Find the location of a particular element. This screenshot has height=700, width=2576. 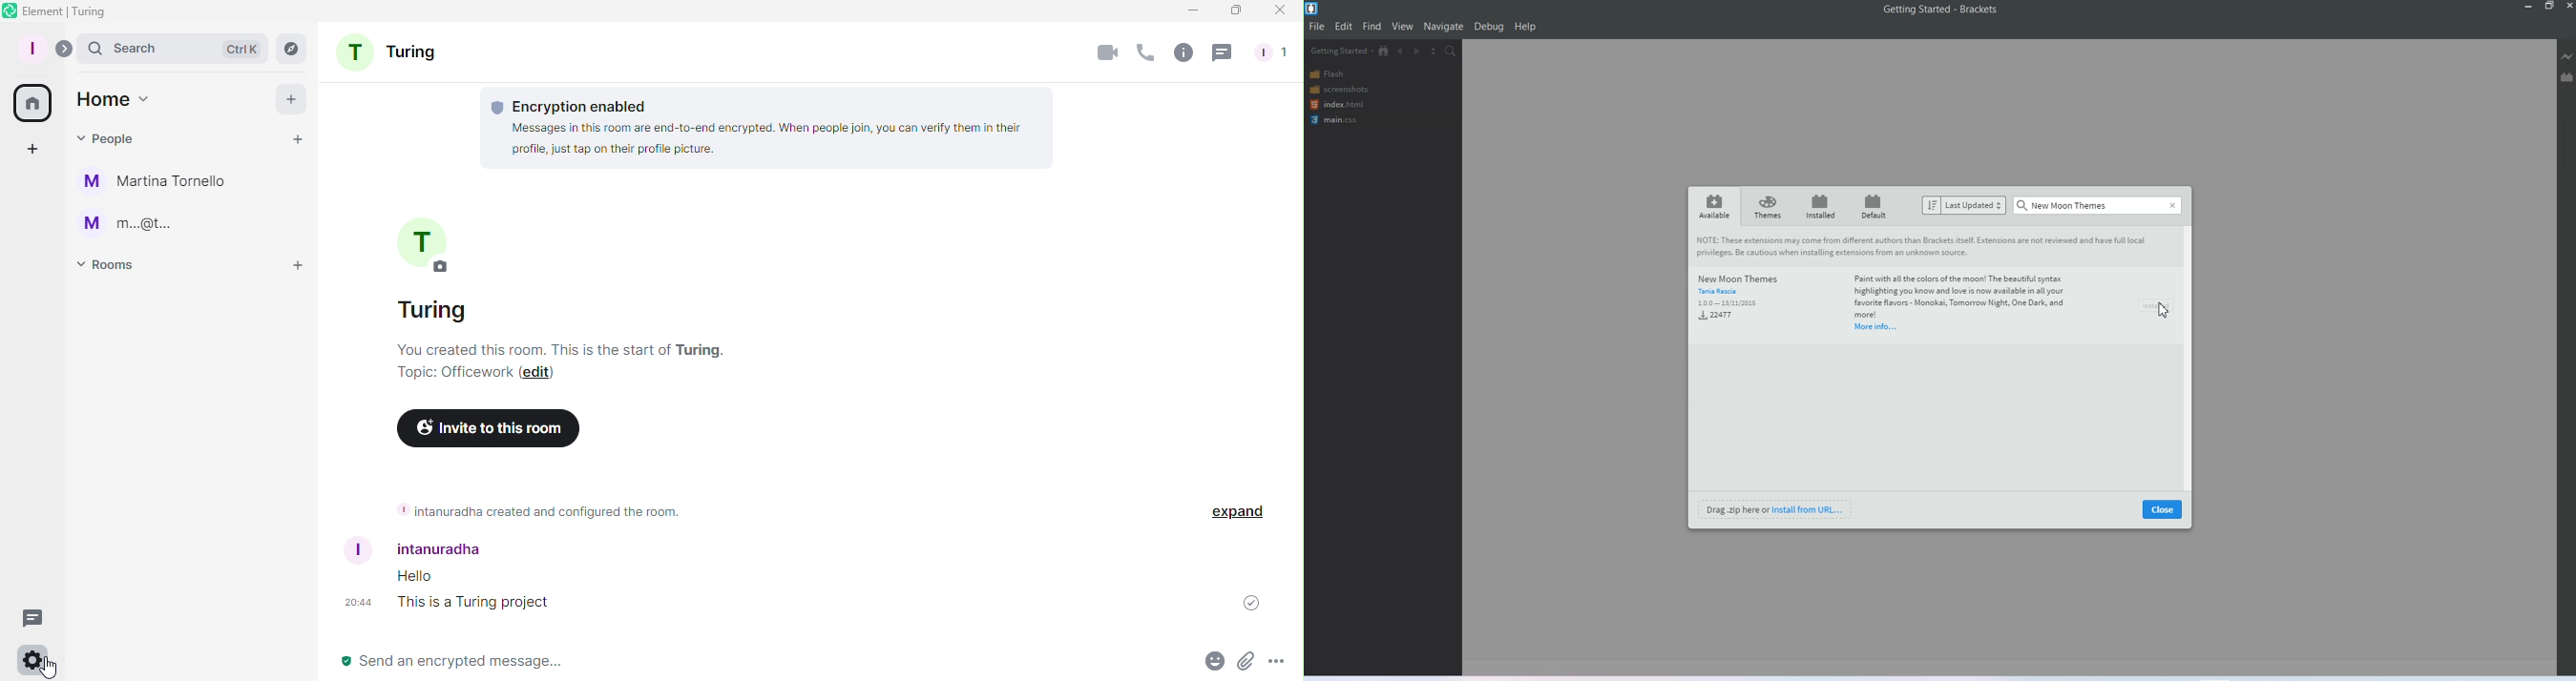

Encryption information is located at coordinates (771, 124).